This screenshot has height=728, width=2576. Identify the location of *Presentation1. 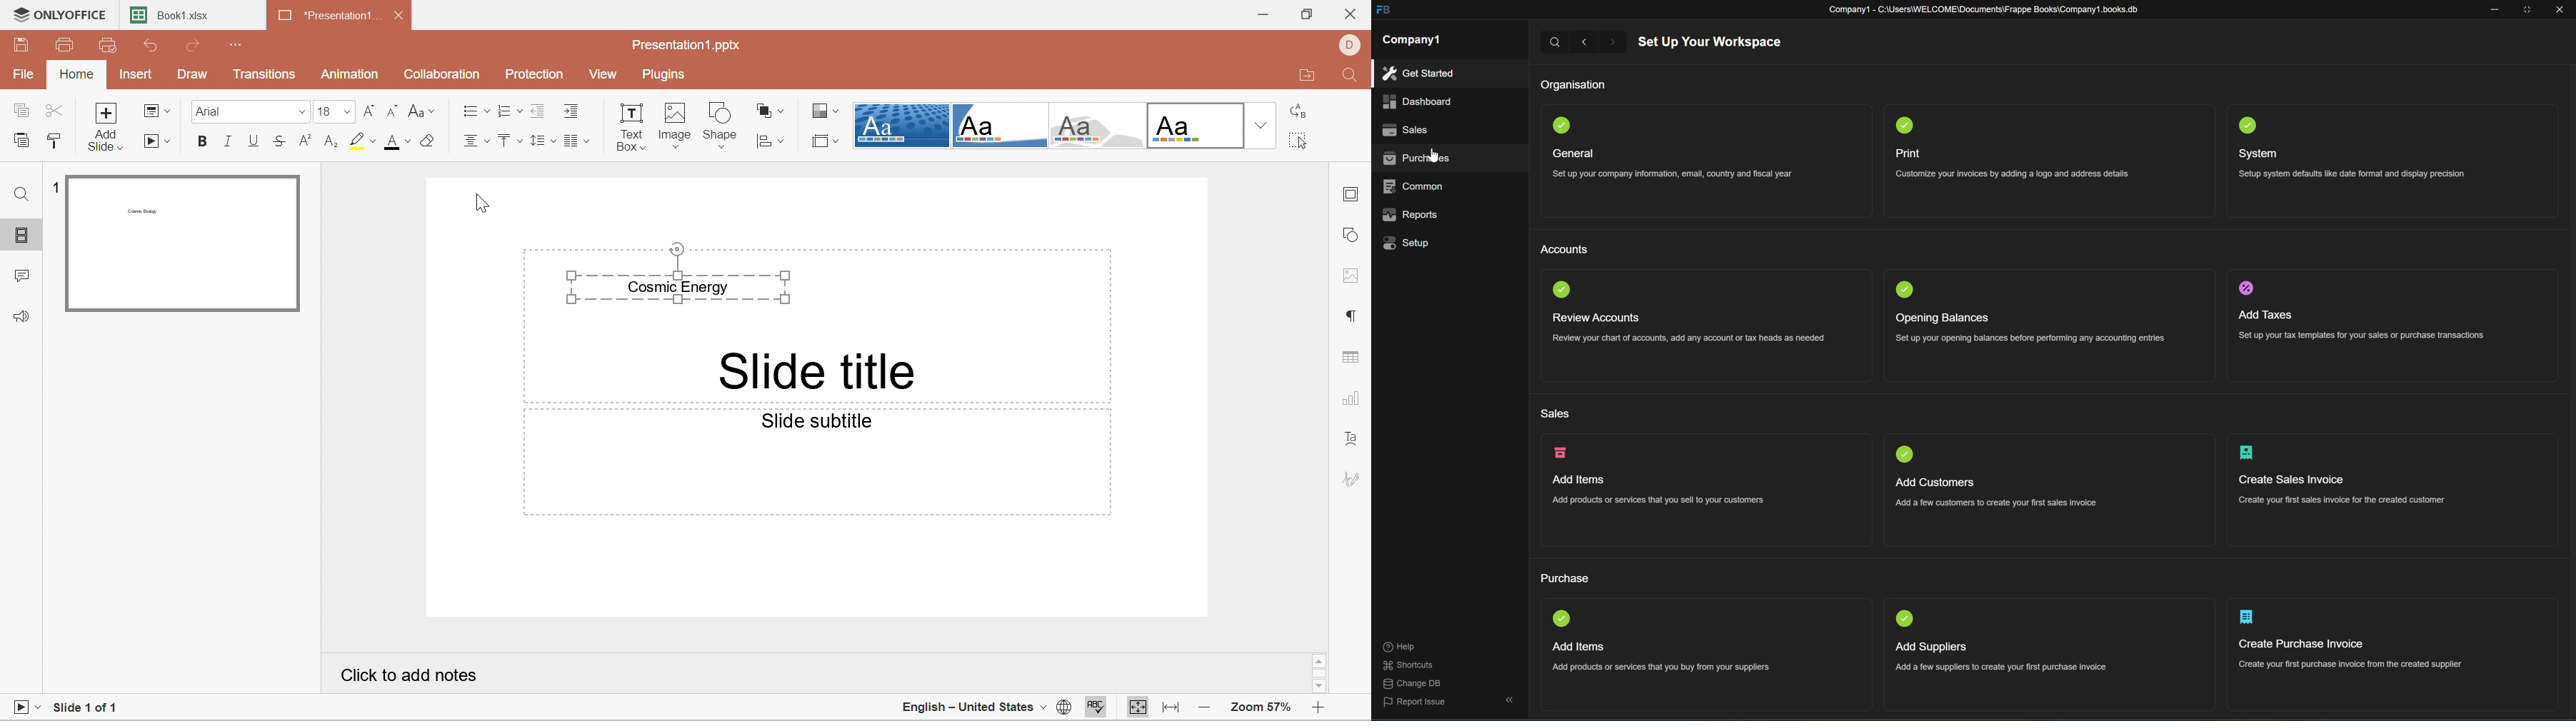
(331, 18).